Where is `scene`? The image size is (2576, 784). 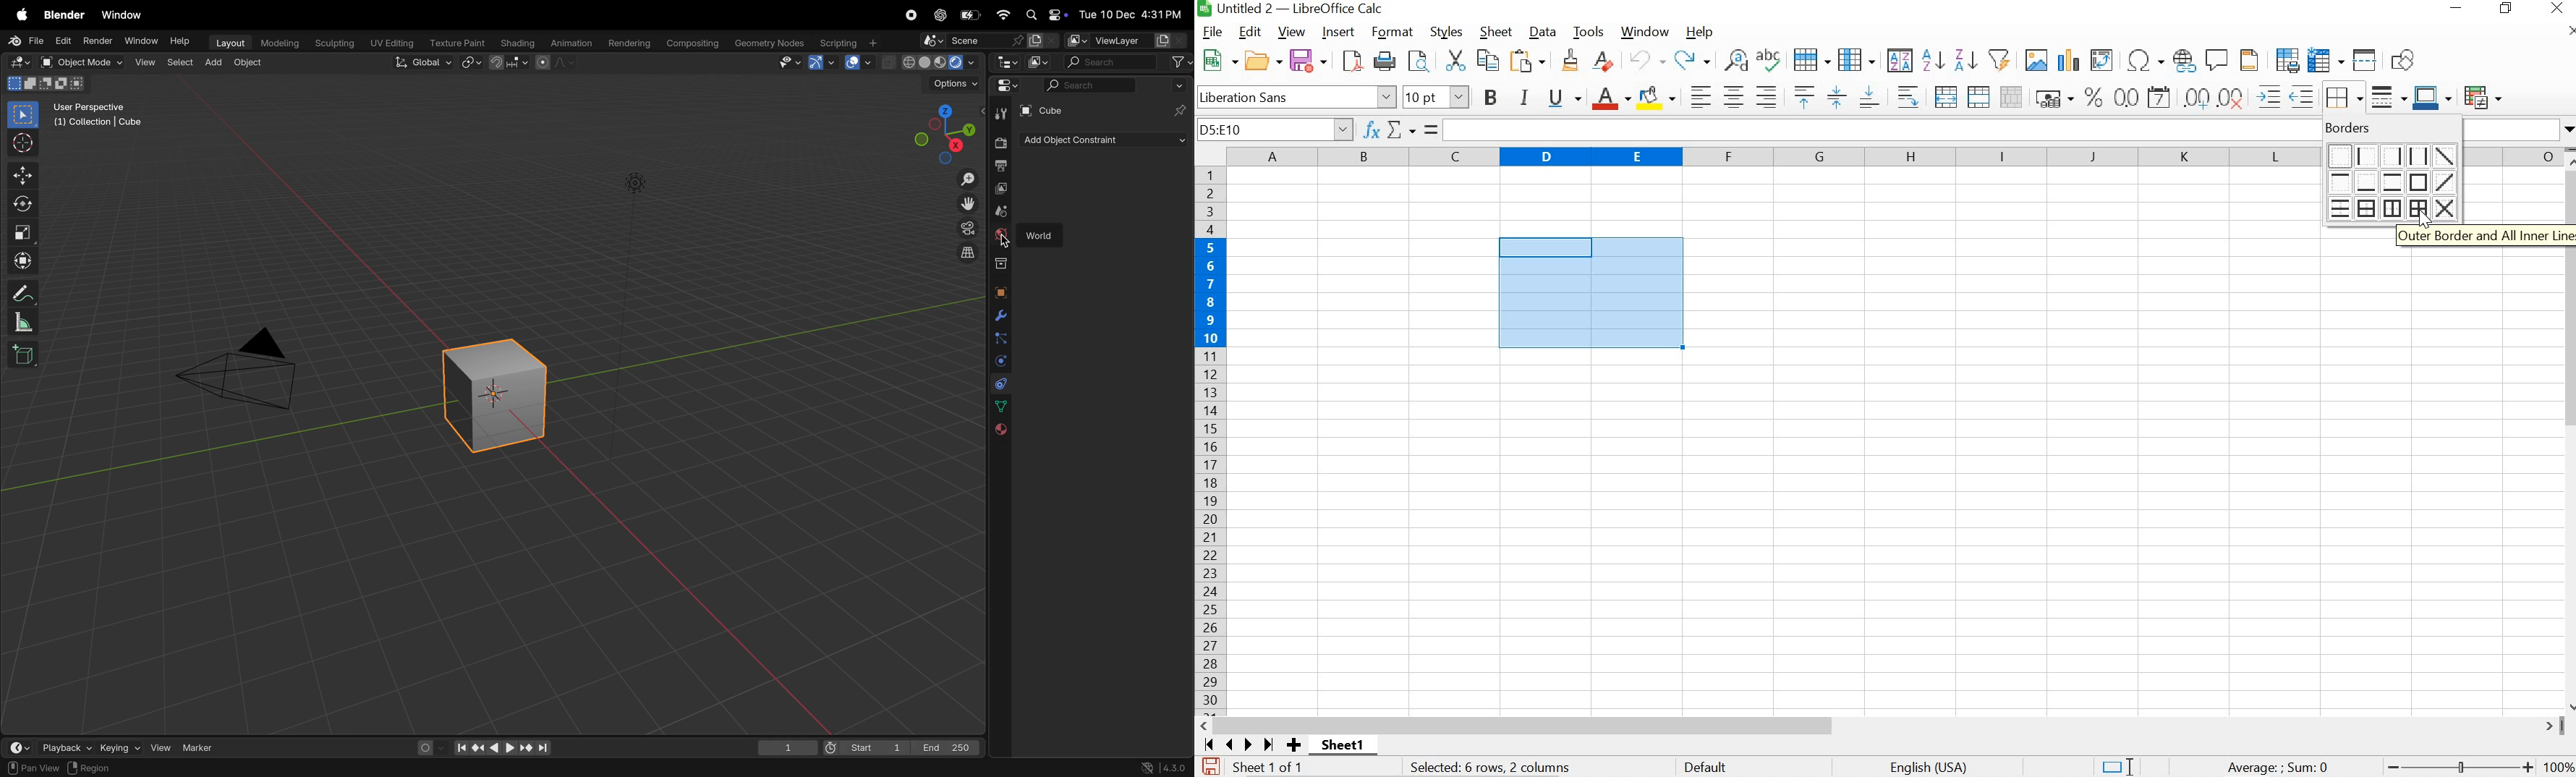
scene is located at coordinates (989, 39).